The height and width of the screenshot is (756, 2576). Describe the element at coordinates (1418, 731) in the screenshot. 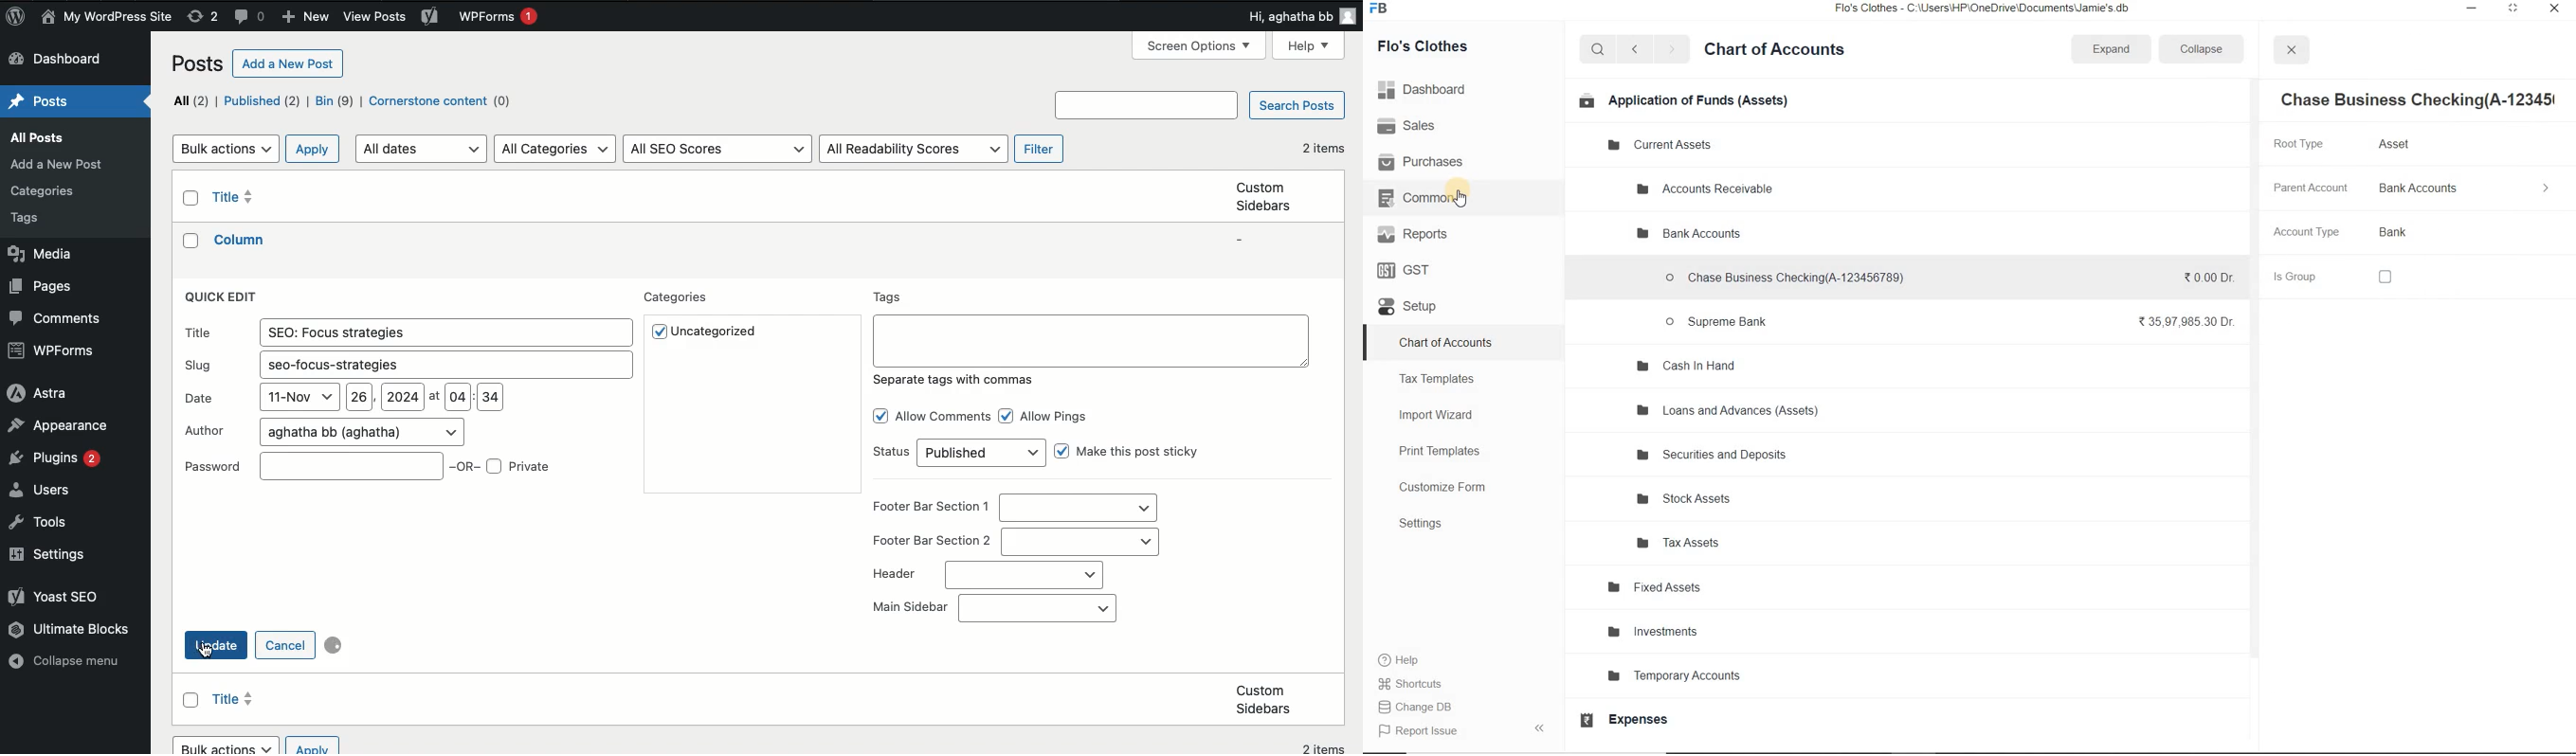

I see `Report Issue` at that location.